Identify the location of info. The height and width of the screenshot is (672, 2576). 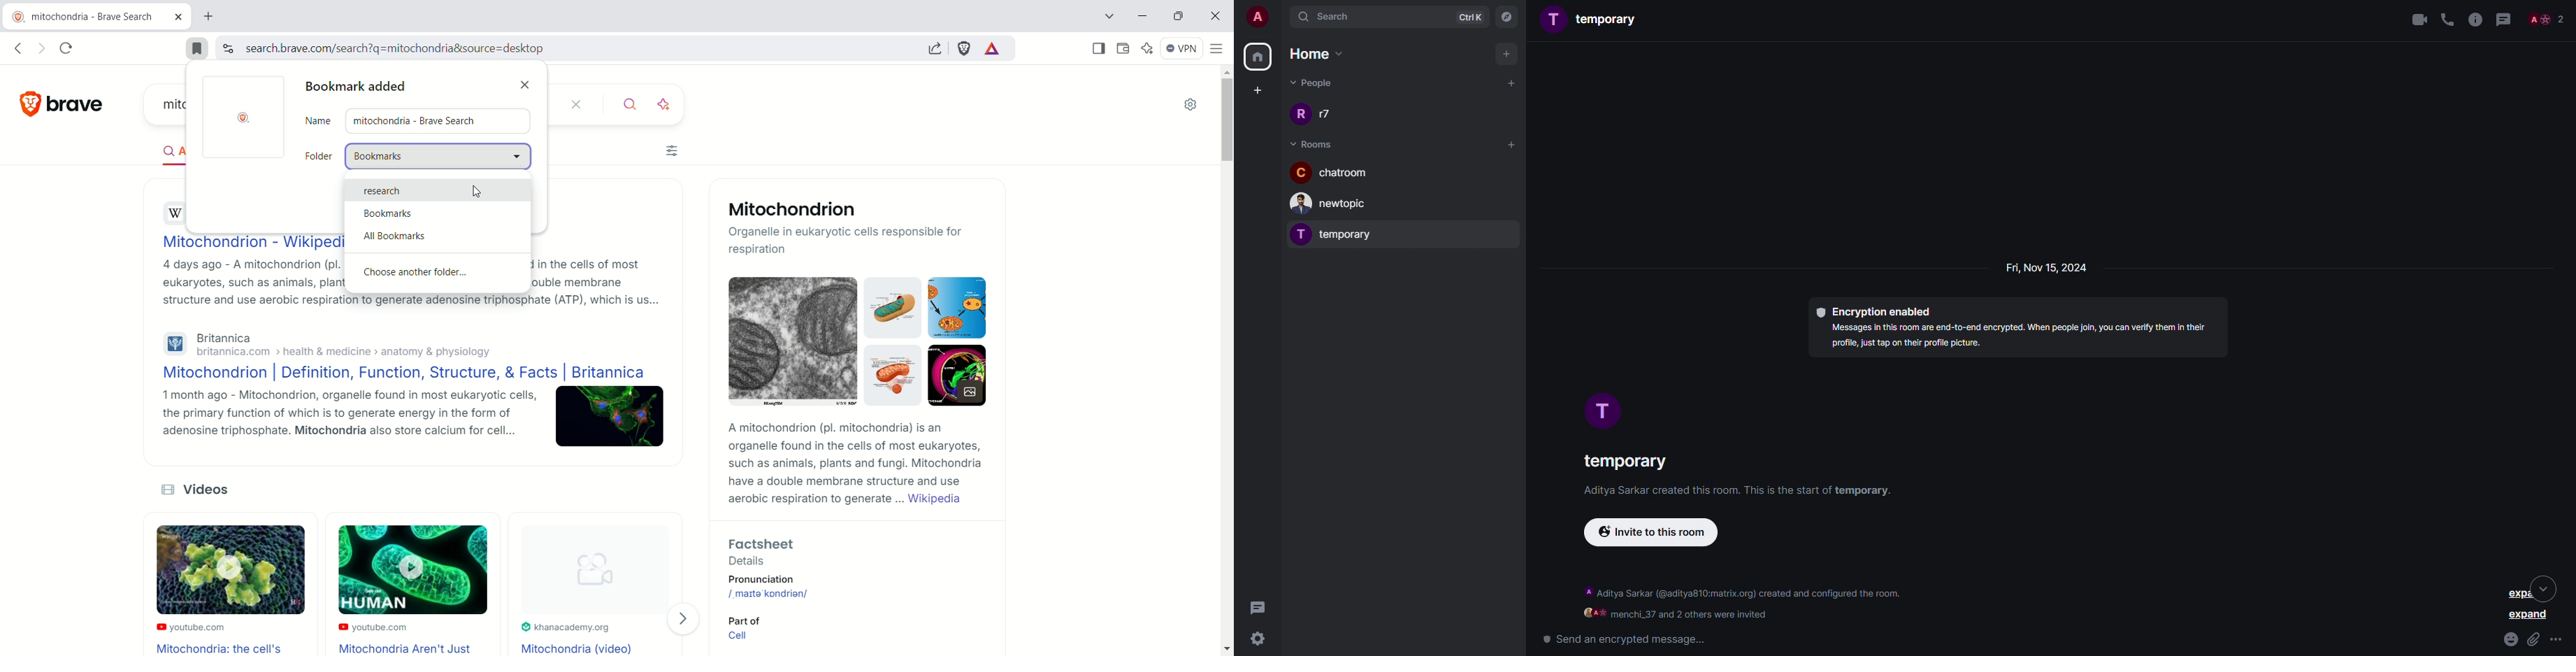
(2474, 19).